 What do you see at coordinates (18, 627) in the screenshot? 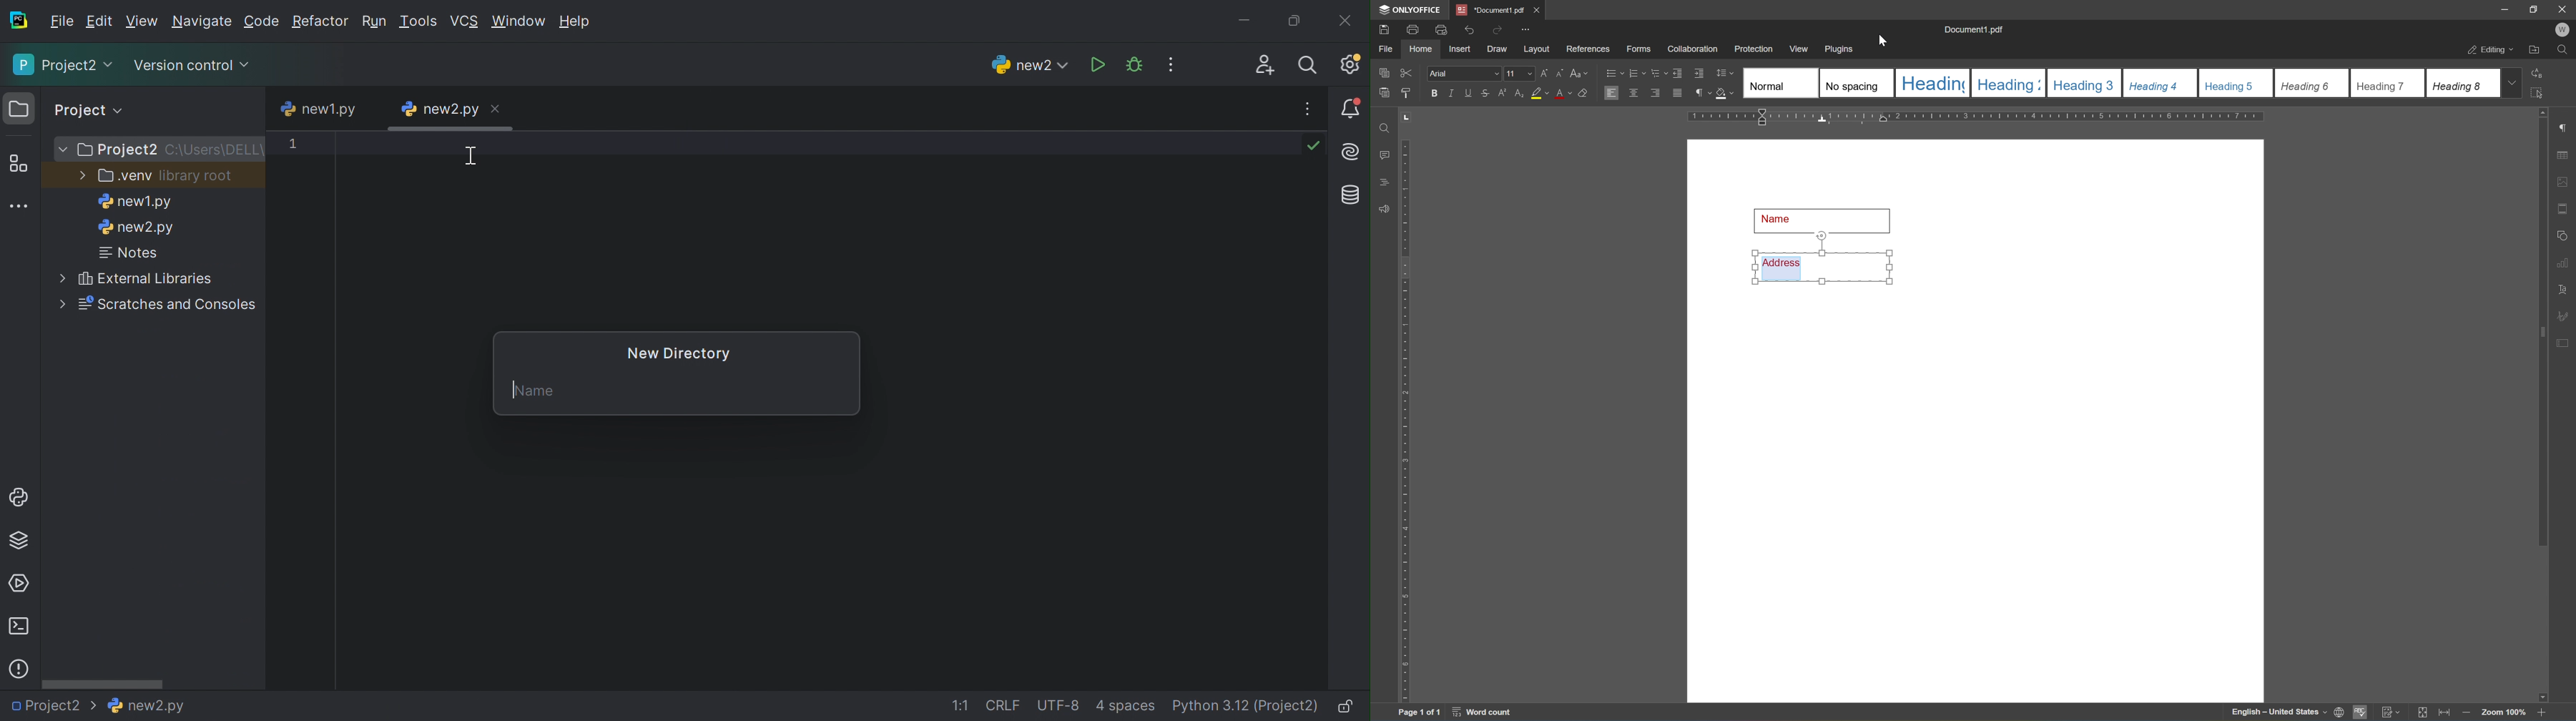
I see `Terminal` at bounding box center [18, 627].